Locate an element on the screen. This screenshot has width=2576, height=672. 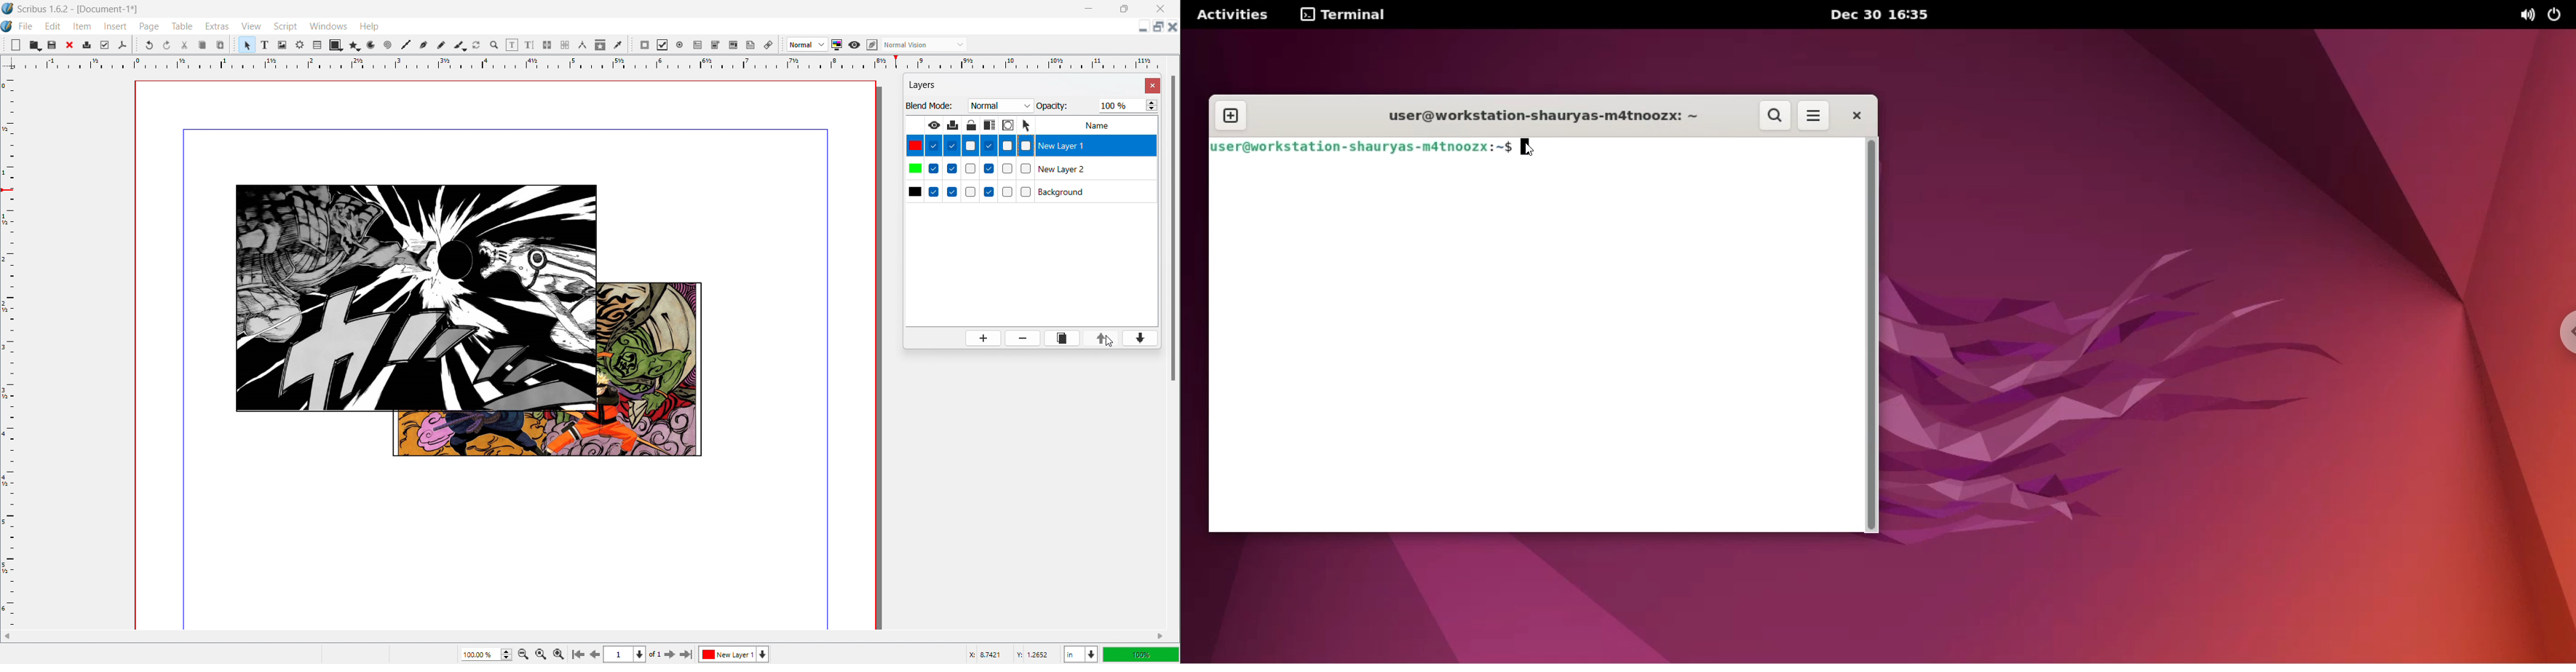
page is located at coordinates (149, 26).